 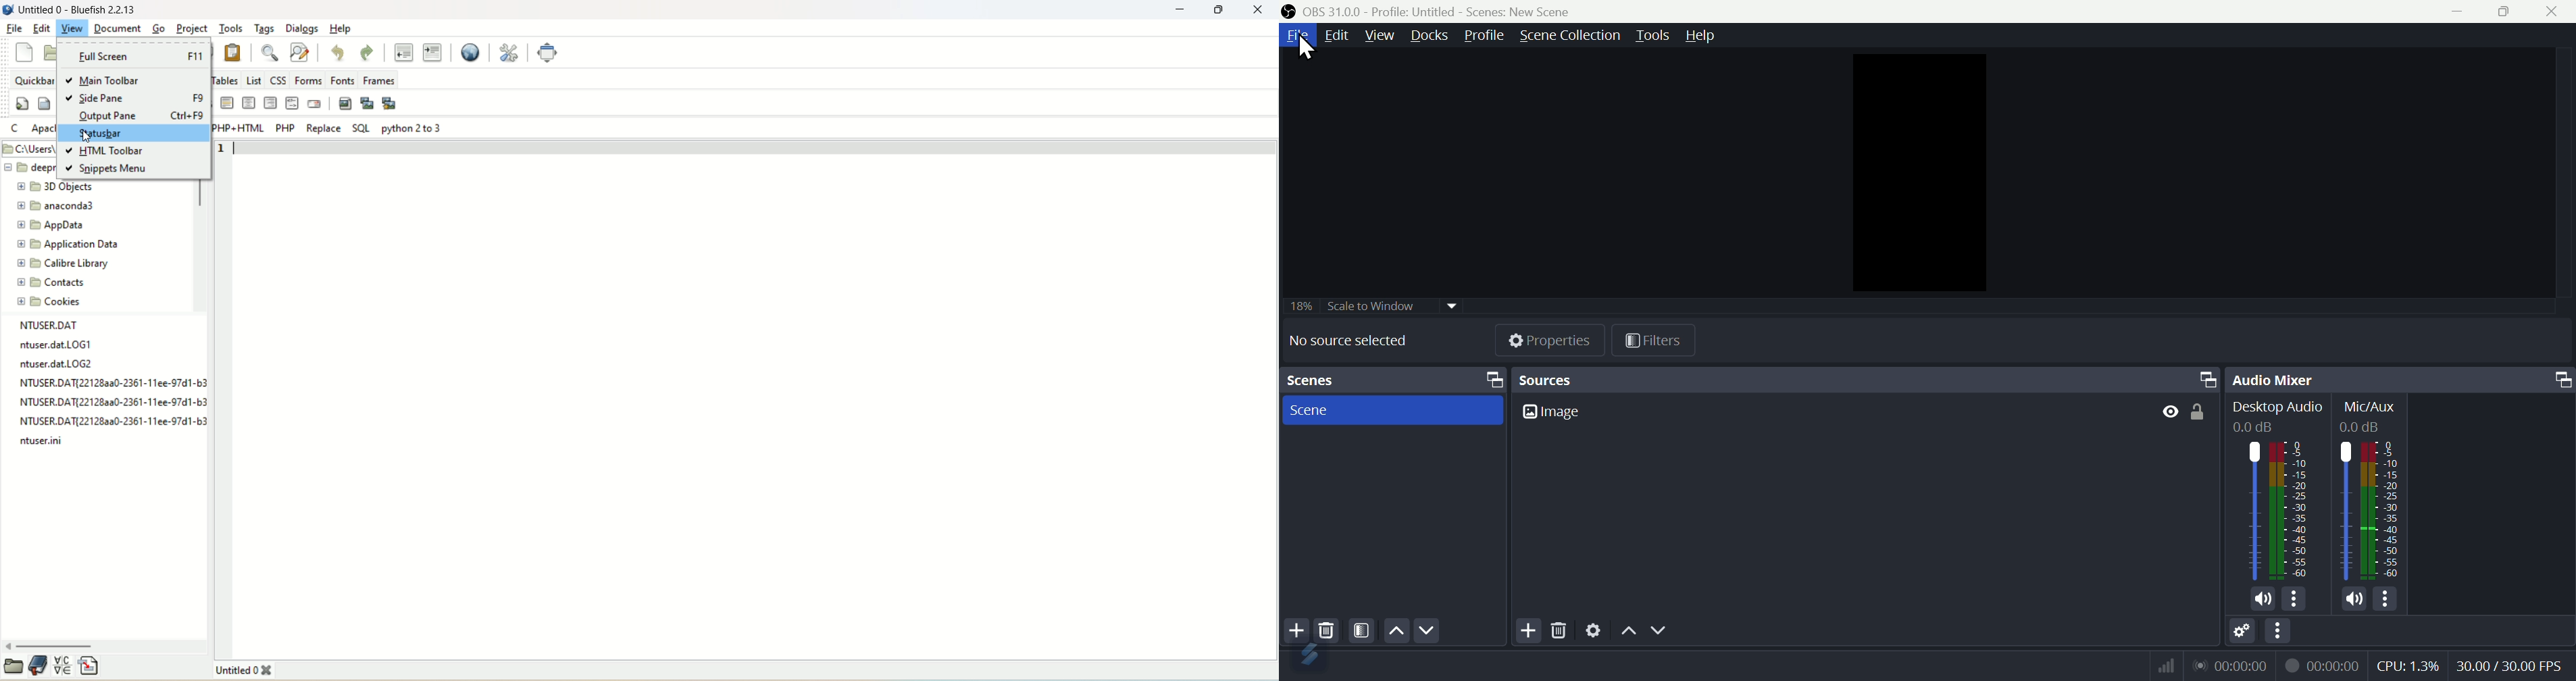 I want to click on Desktop Audio, so click(x=2280, y=413).